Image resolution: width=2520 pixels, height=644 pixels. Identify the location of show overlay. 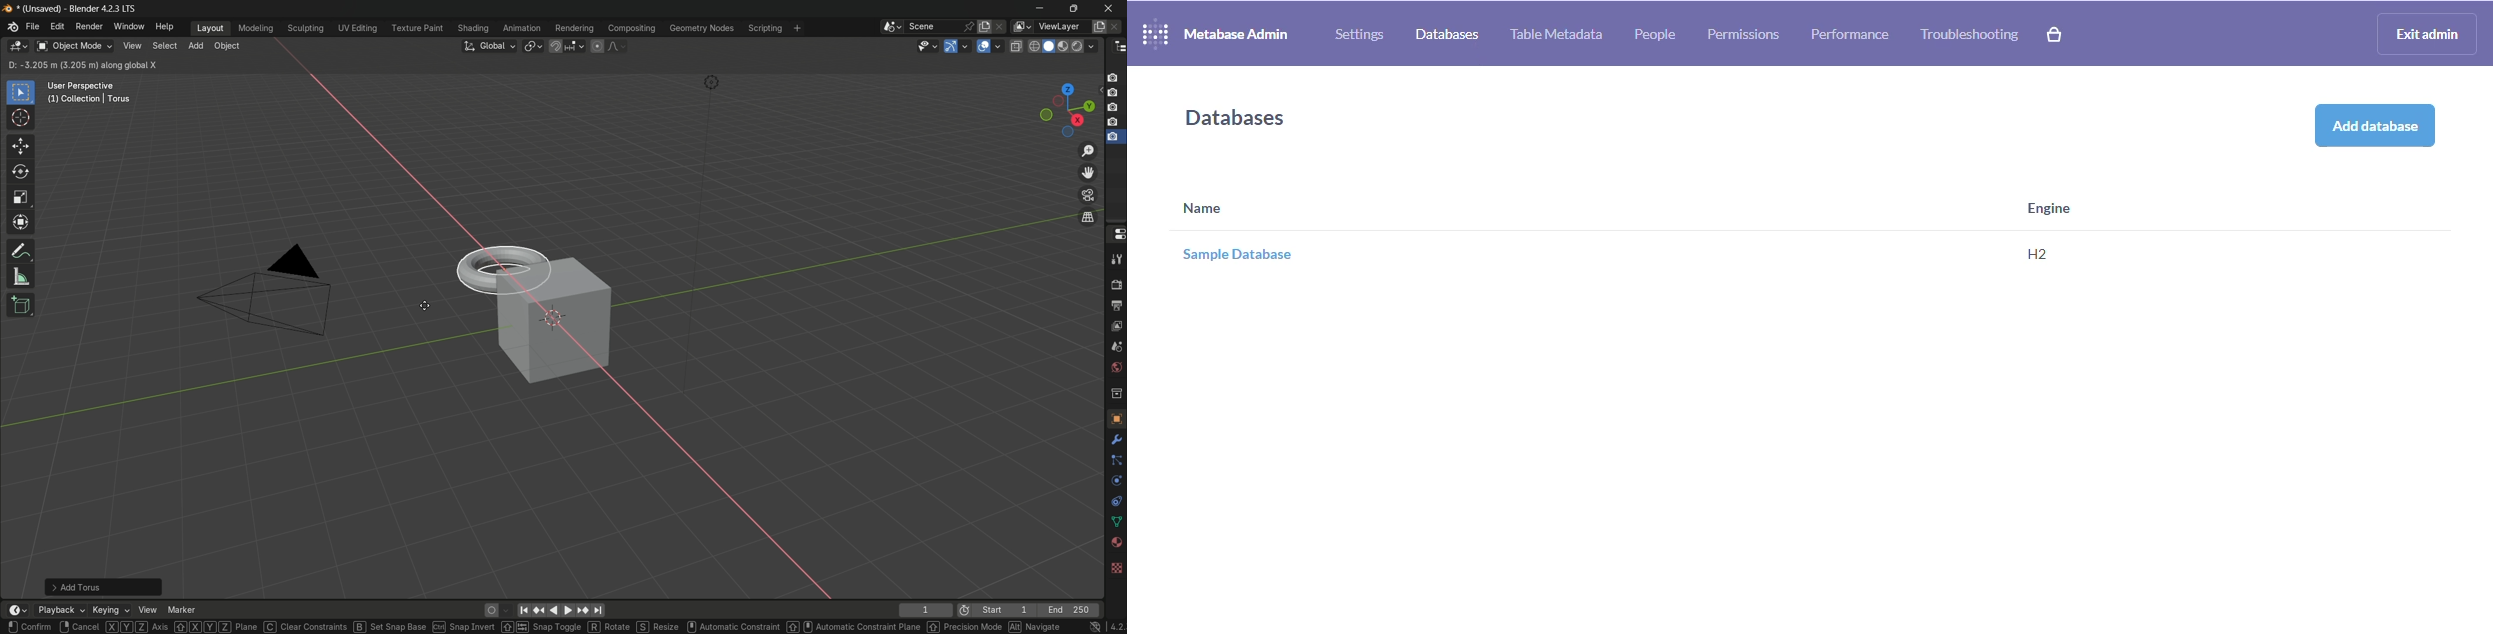
(983, 46).